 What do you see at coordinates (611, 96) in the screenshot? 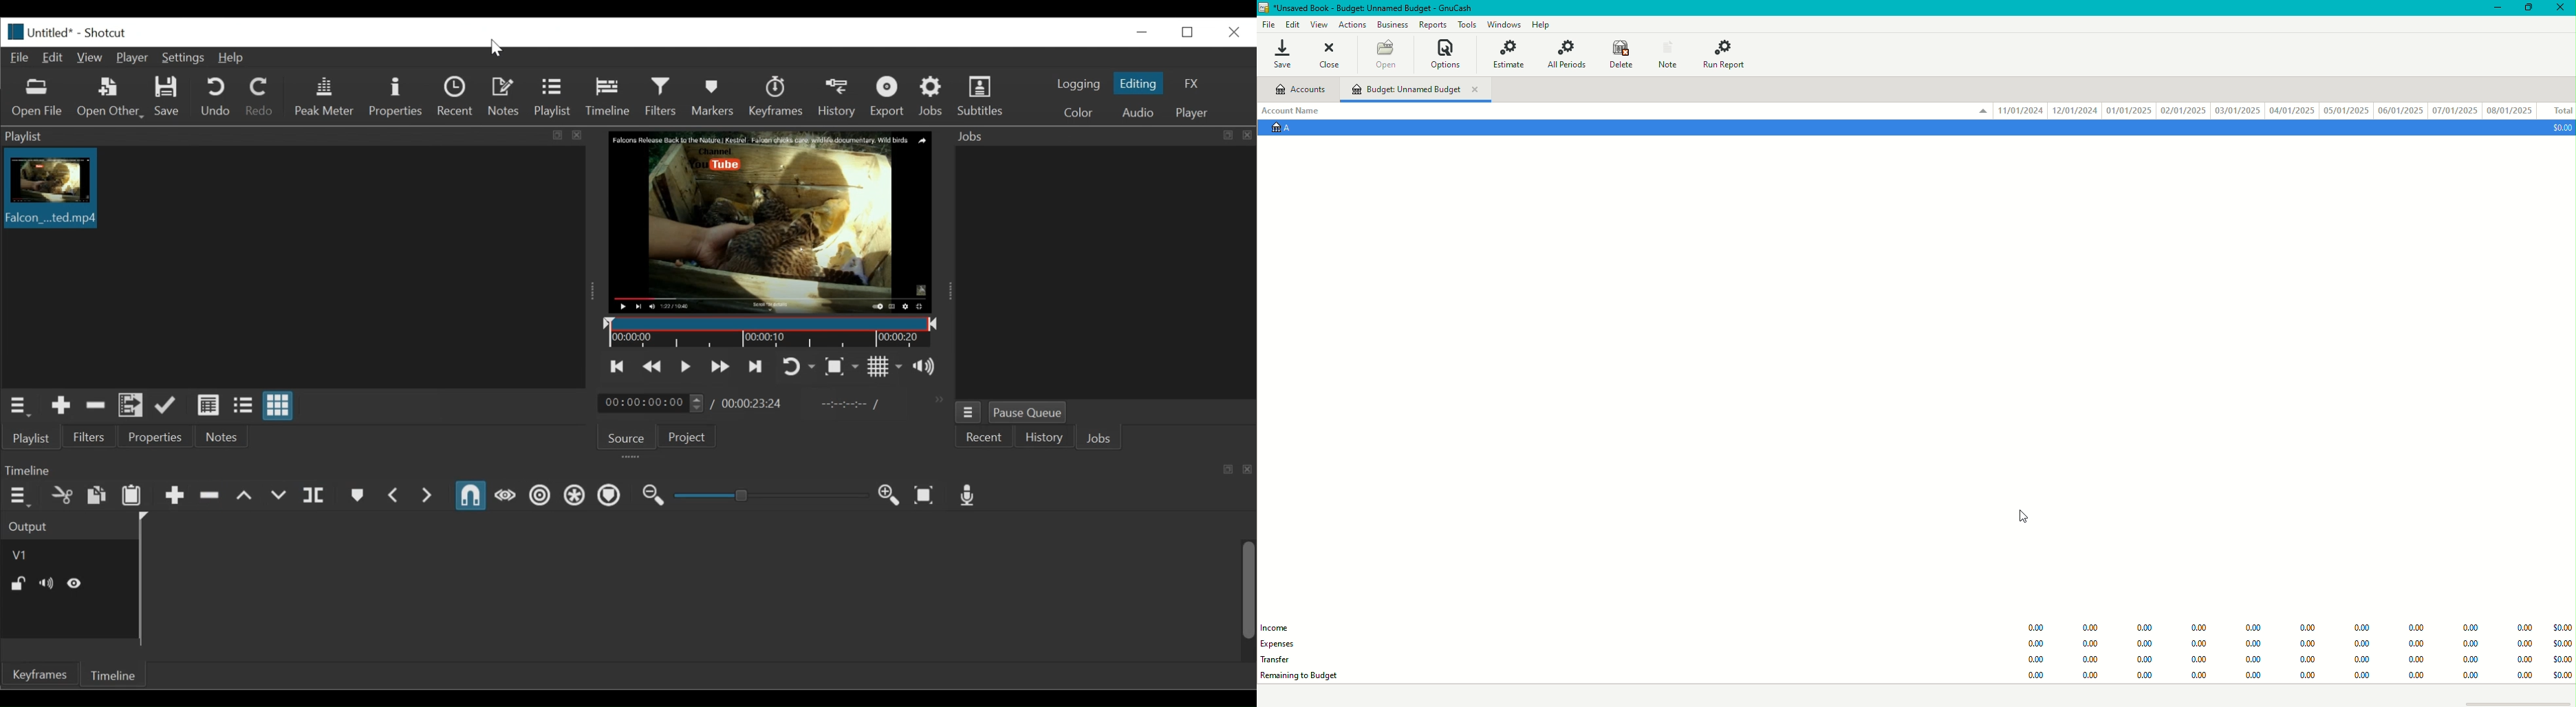
I see `Timeline` at bounding box center [611, 96].